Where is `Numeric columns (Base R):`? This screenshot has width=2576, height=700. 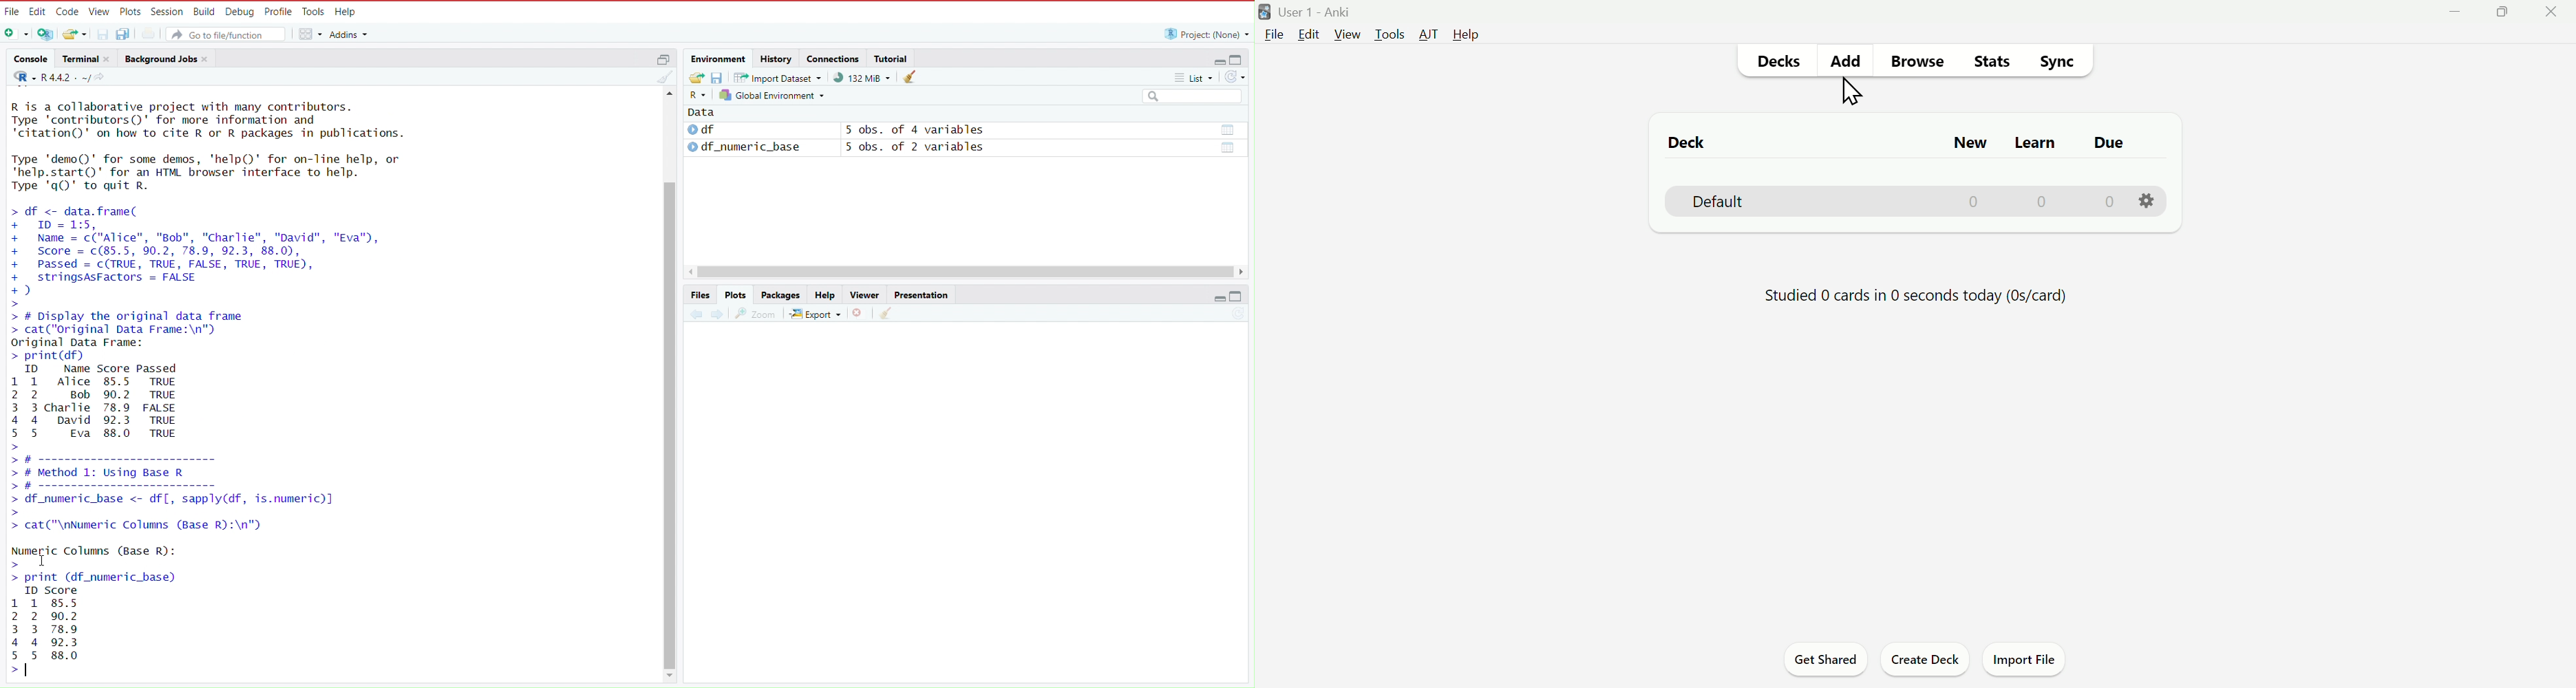 Numeric columns (Base R): is located at coordinates (94, 549).